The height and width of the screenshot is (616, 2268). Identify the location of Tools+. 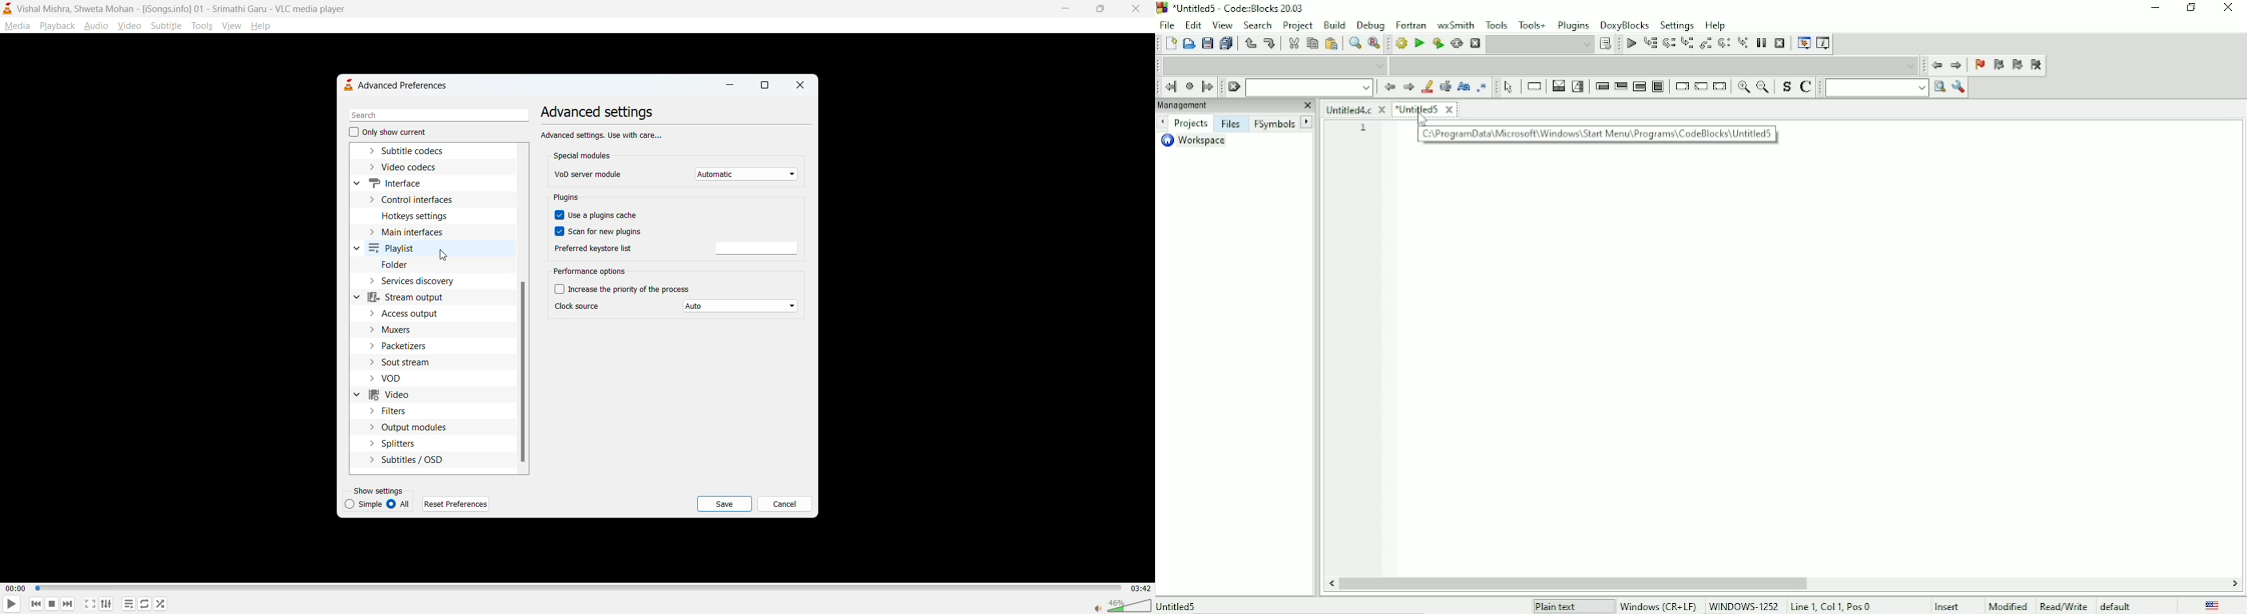
(1533, 25).